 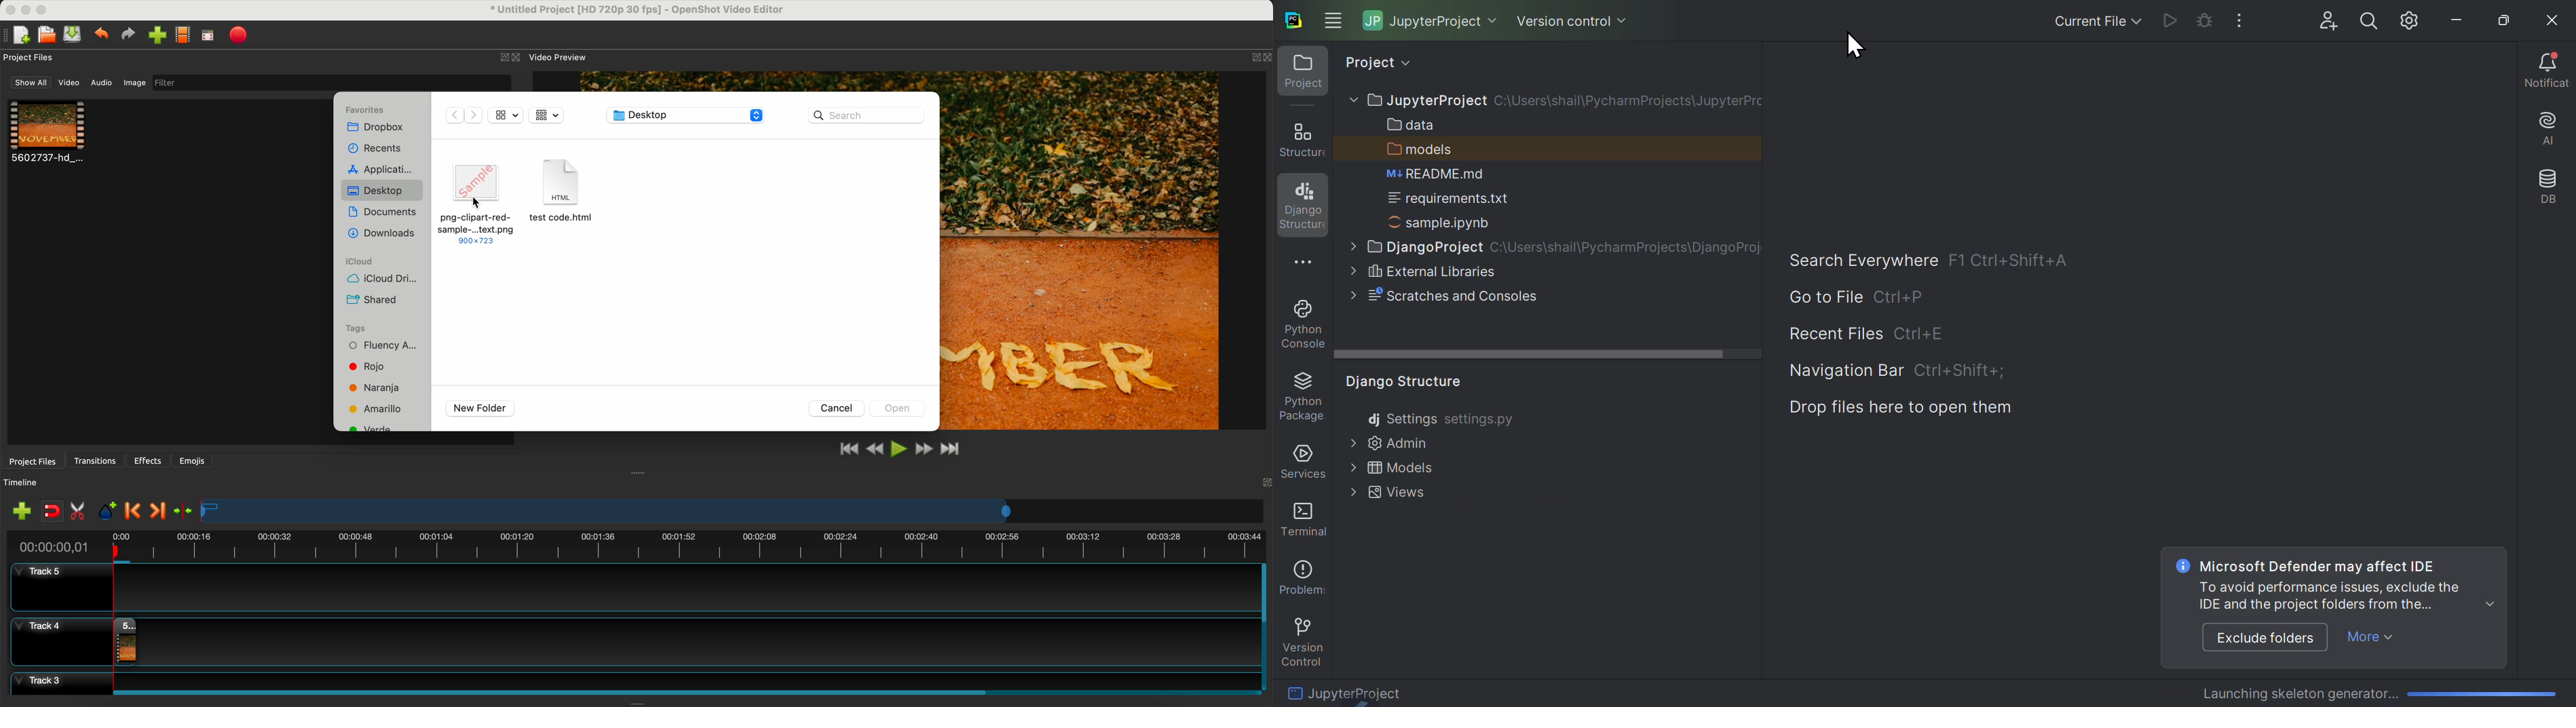 What do you see at coordinates (923, 450) in the screenshot?
I see `fast foward` at bounding box center [923, 450].